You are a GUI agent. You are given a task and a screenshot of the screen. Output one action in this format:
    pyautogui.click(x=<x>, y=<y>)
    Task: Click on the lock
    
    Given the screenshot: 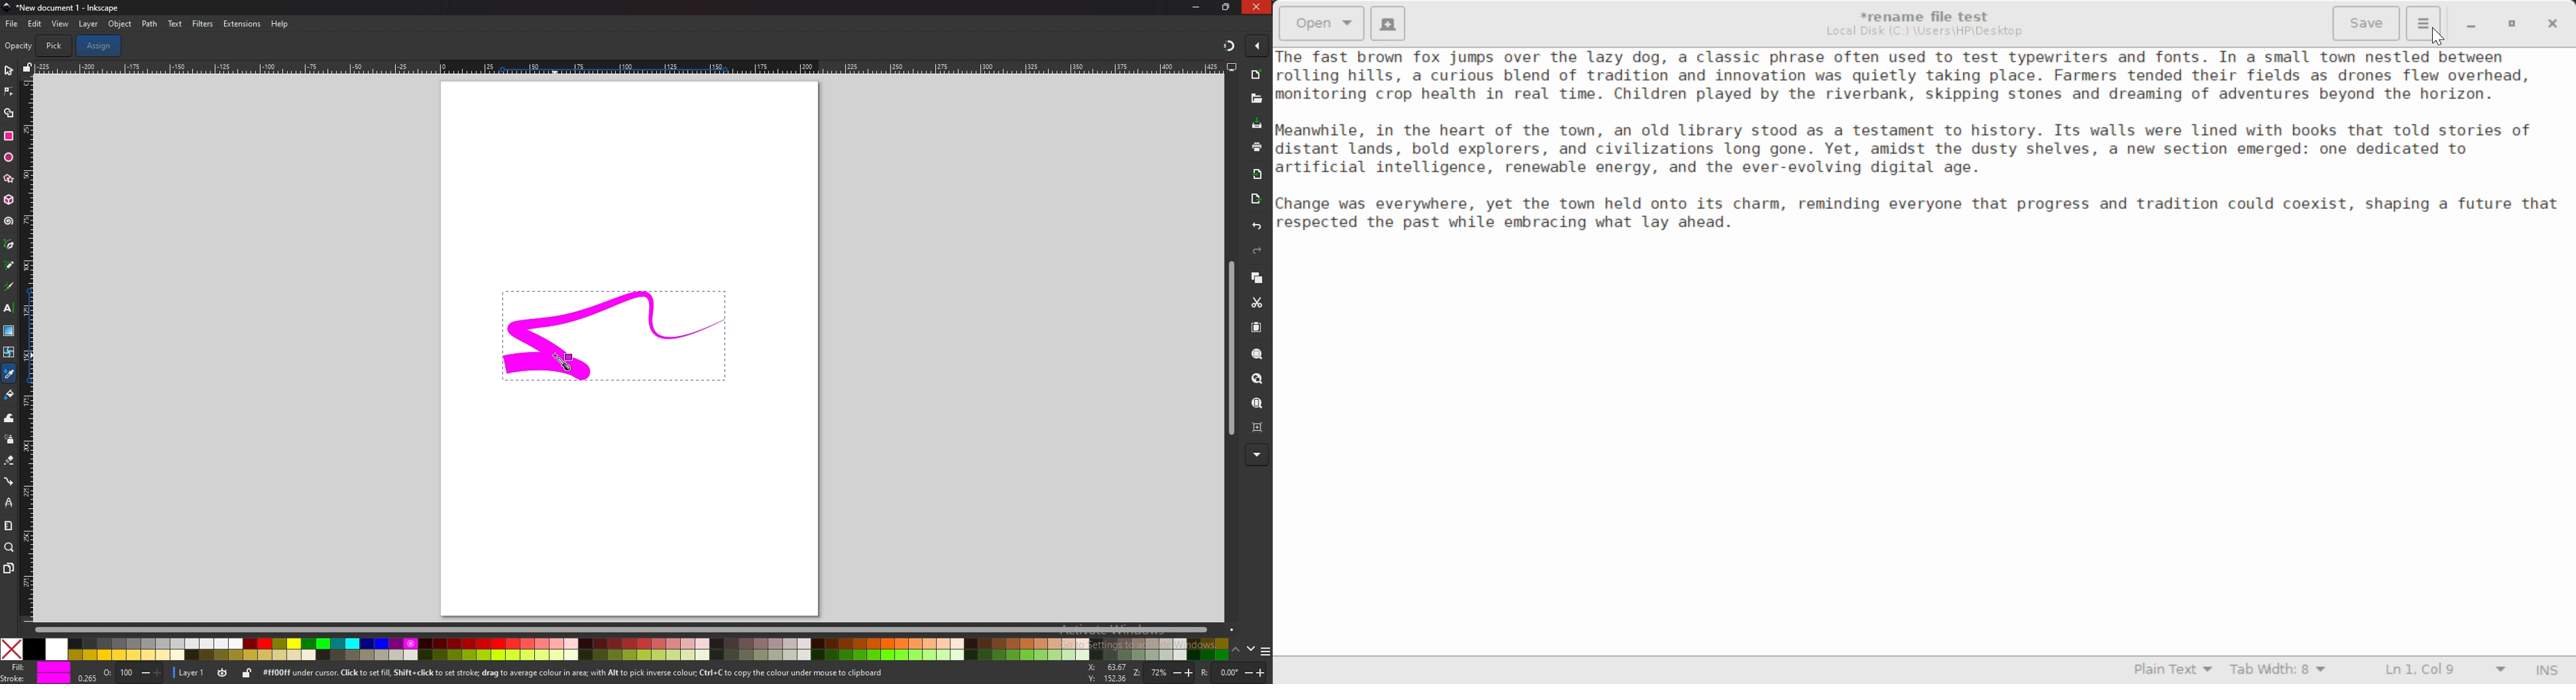 What is the action you would take?
    pyautogui.click(x=247, y=673)
    